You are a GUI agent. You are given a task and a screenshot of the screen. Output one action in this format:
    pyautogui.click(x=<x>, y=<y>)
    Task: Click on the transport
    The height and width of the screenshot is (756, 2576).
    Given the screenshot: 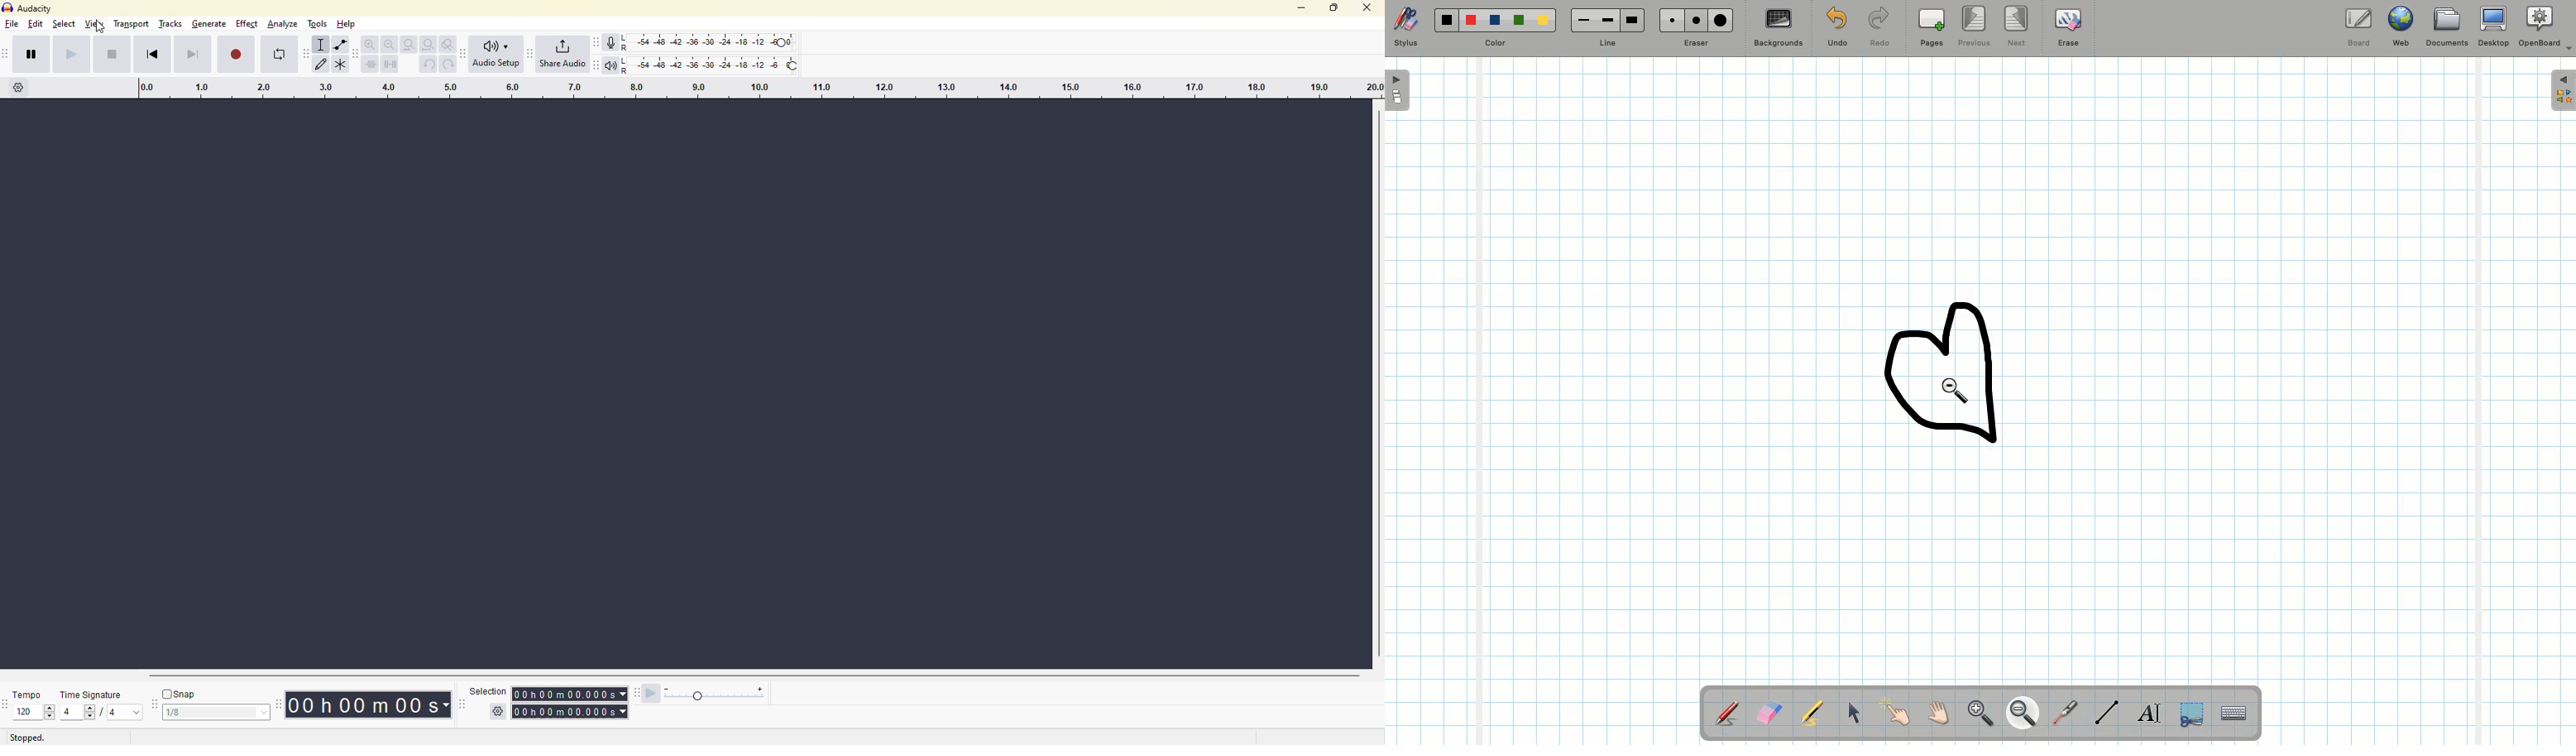 What is the action you would take?
    pyautogui.click(x=132, y=25)
    